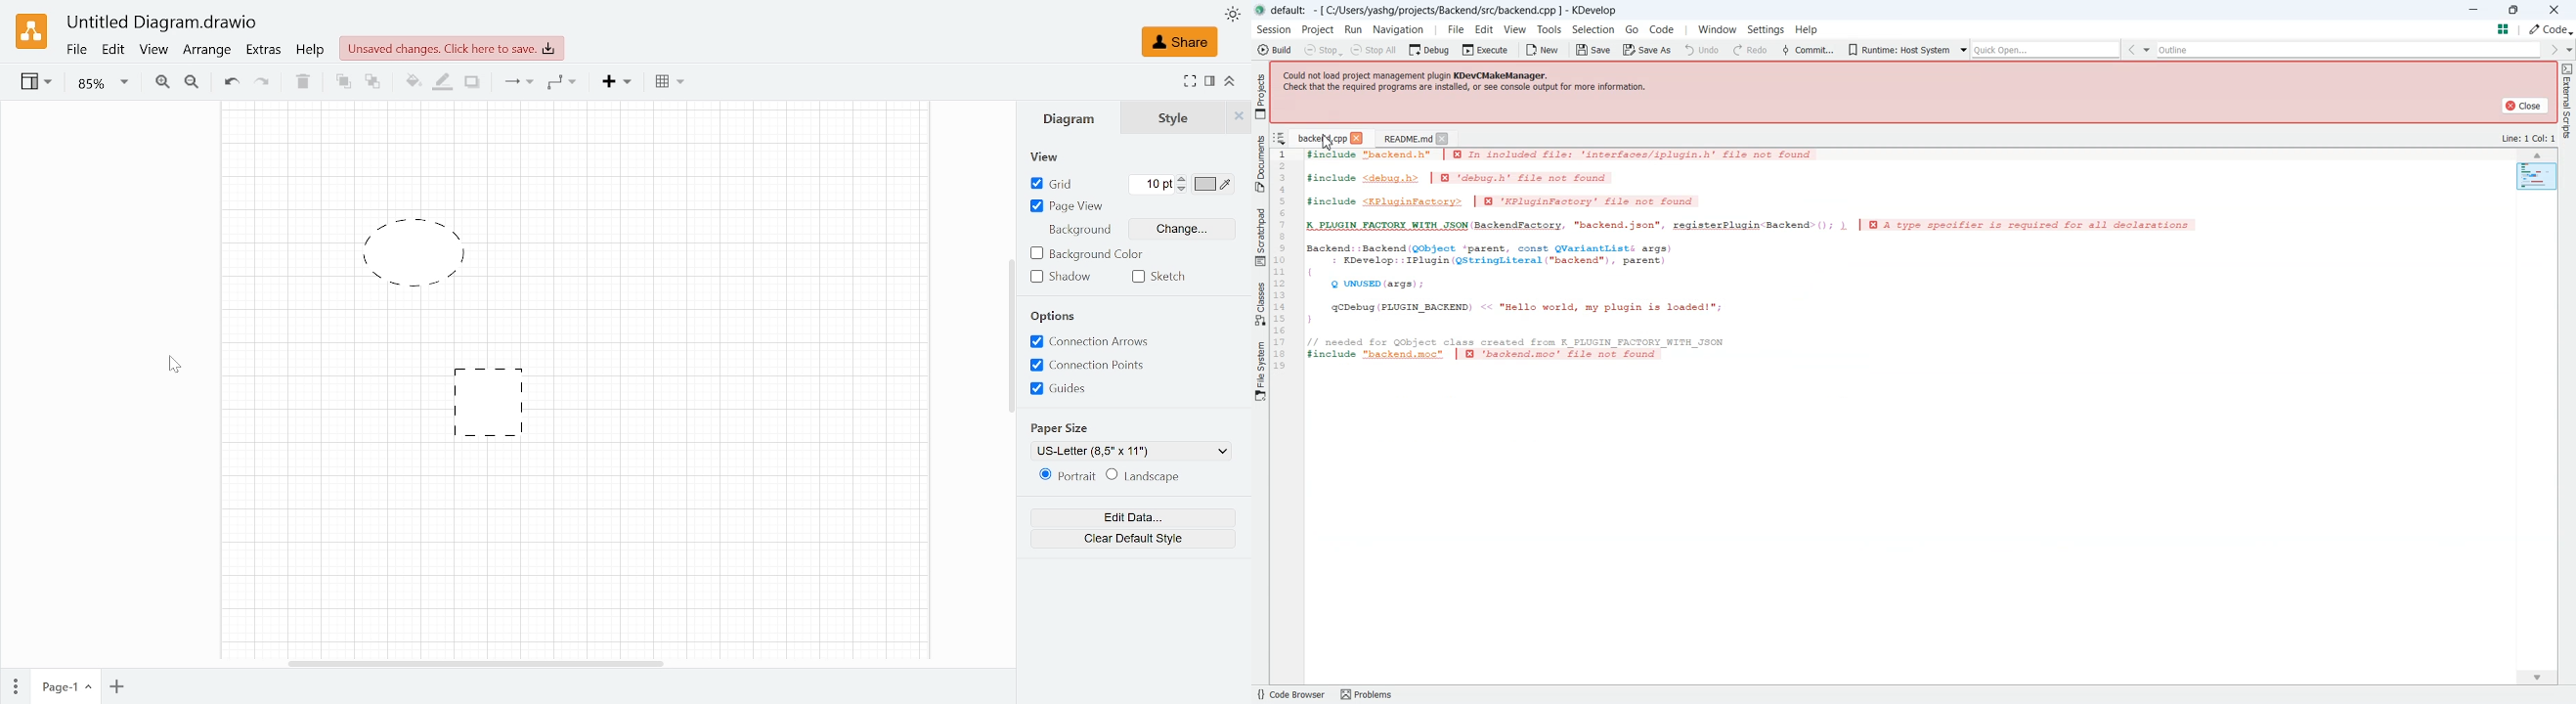  Describe the element at coordinates (163, 23) in the screenshot. I see `Current window` at that location.